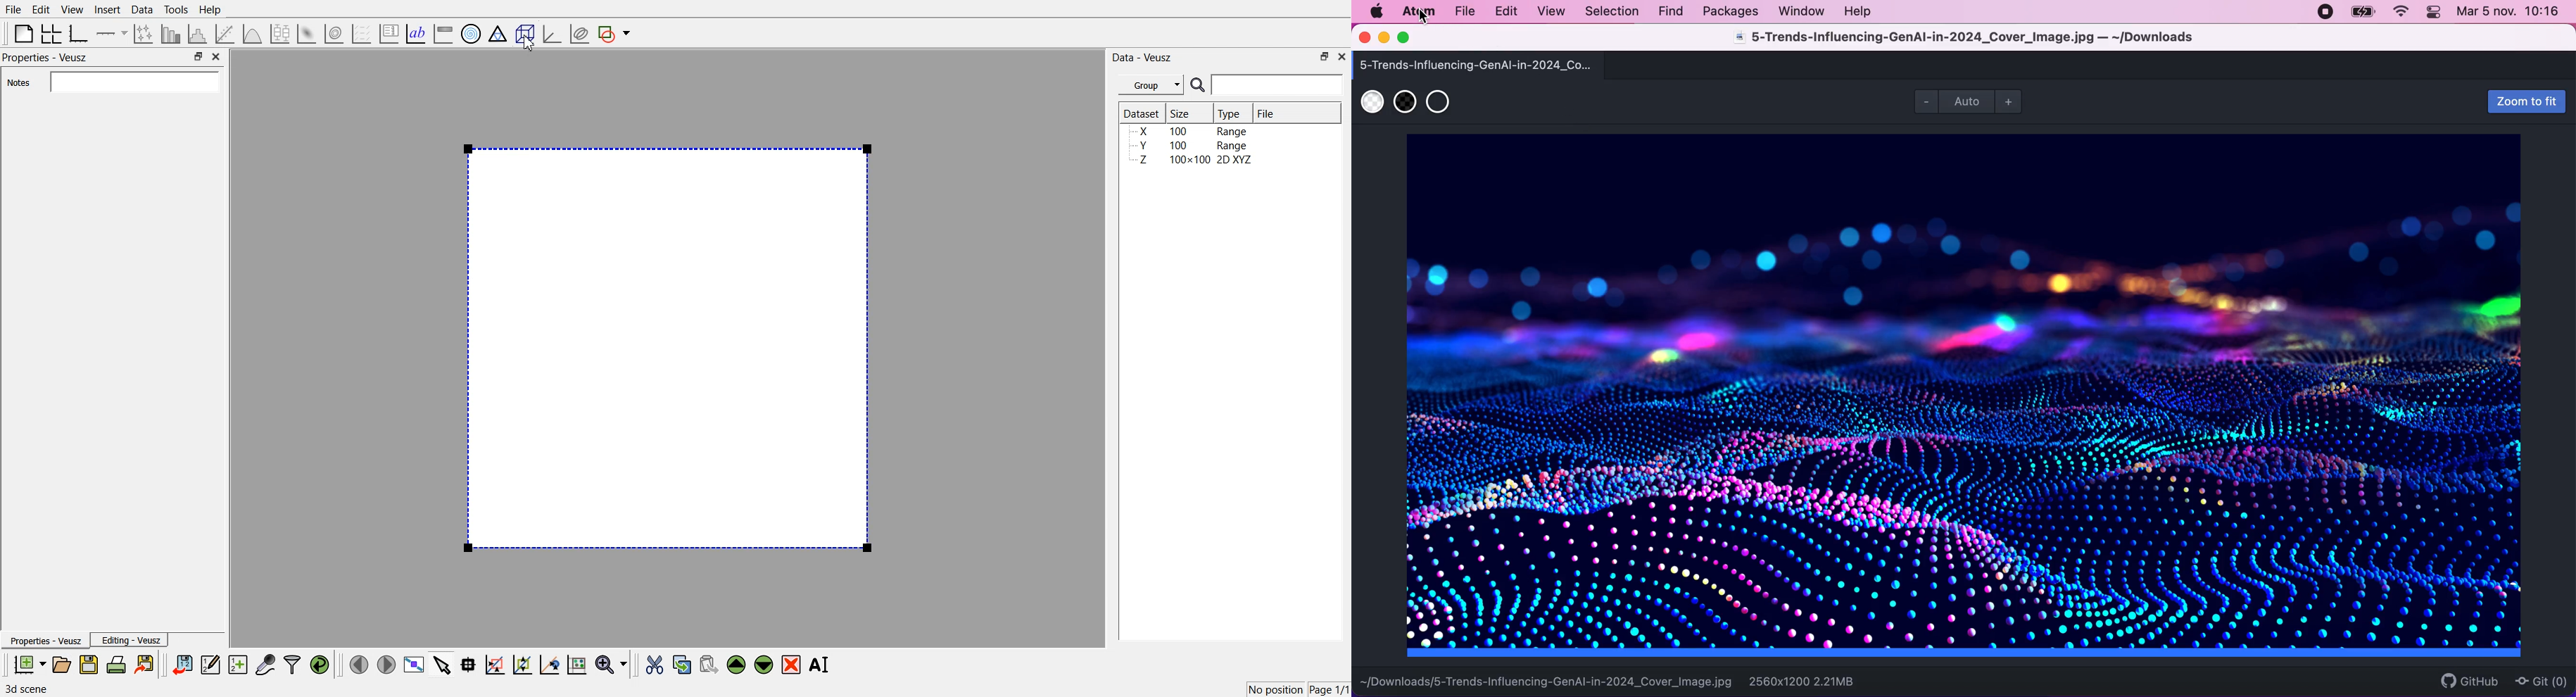 Image resolution: width=2576 pixels, height=700 pixels. Describe the element at coordinates (1489, 65) in the screenshot. I see `tab` at that location.